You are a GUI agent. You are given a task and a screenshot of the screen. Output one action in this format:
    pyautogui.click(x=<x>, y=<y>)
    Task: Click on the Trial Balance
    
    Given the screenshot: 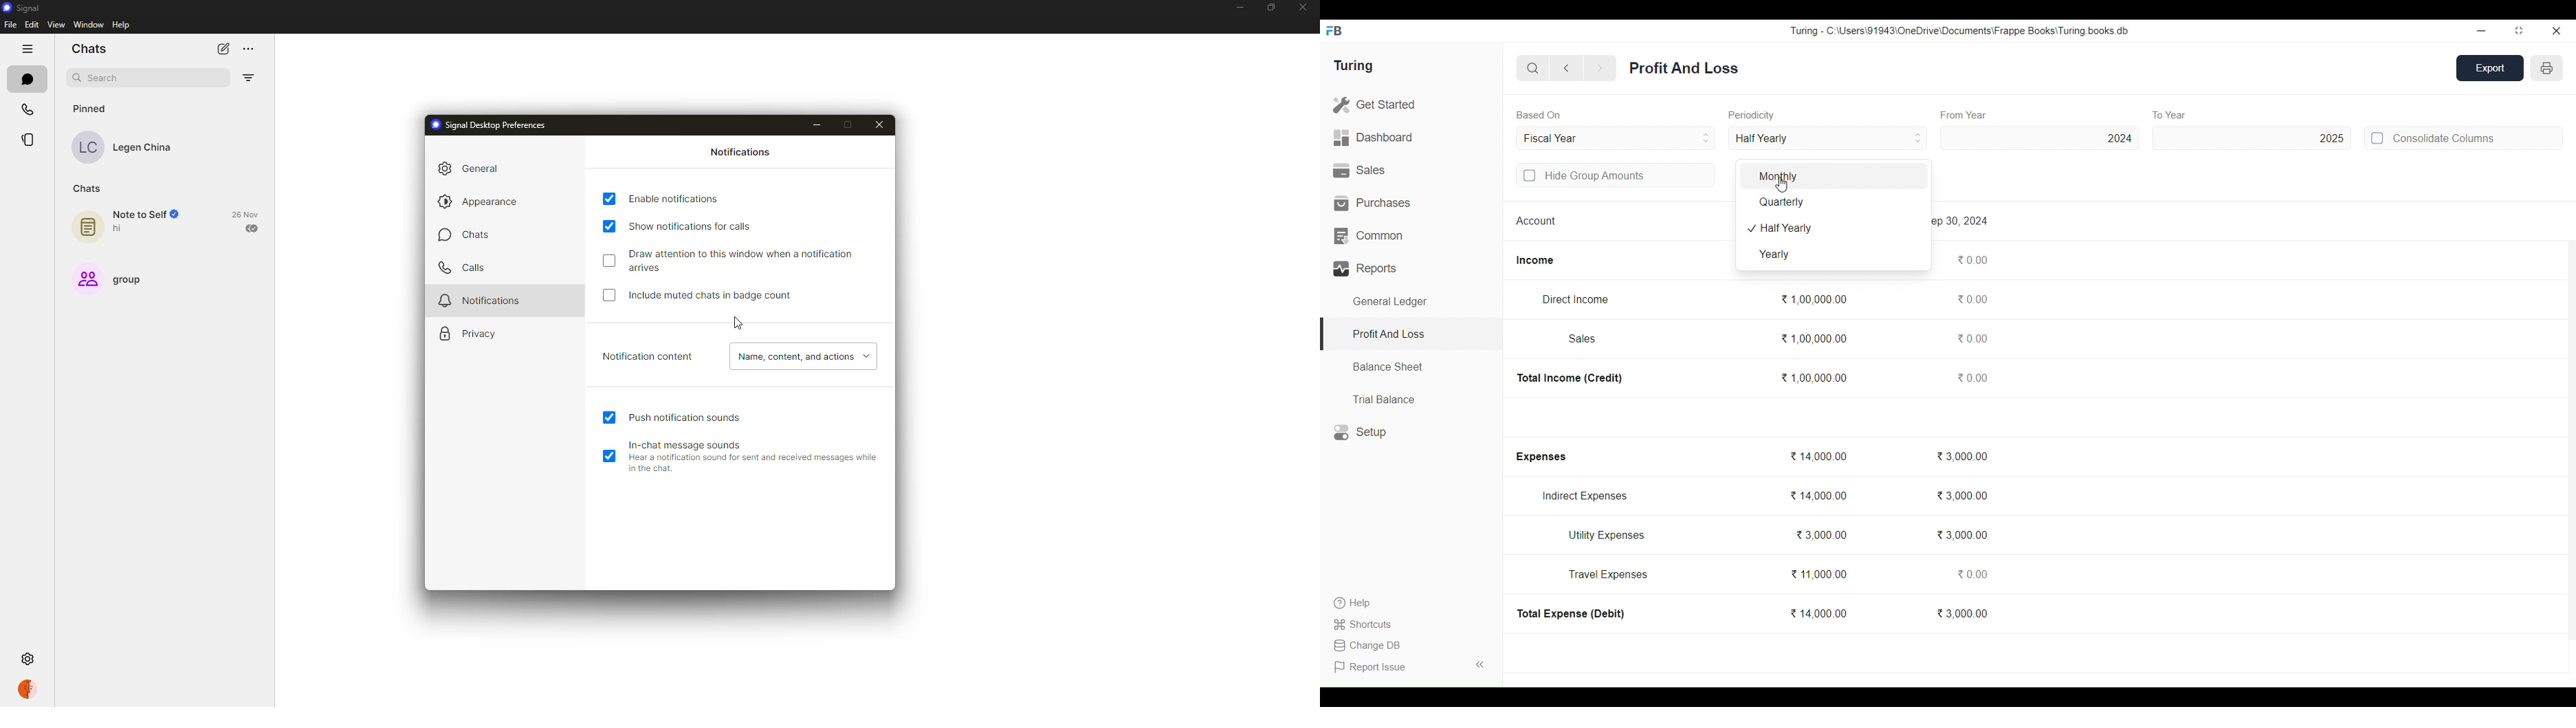 What is the action you would take?
    pyautogui.click(x=1412, y=399)
    